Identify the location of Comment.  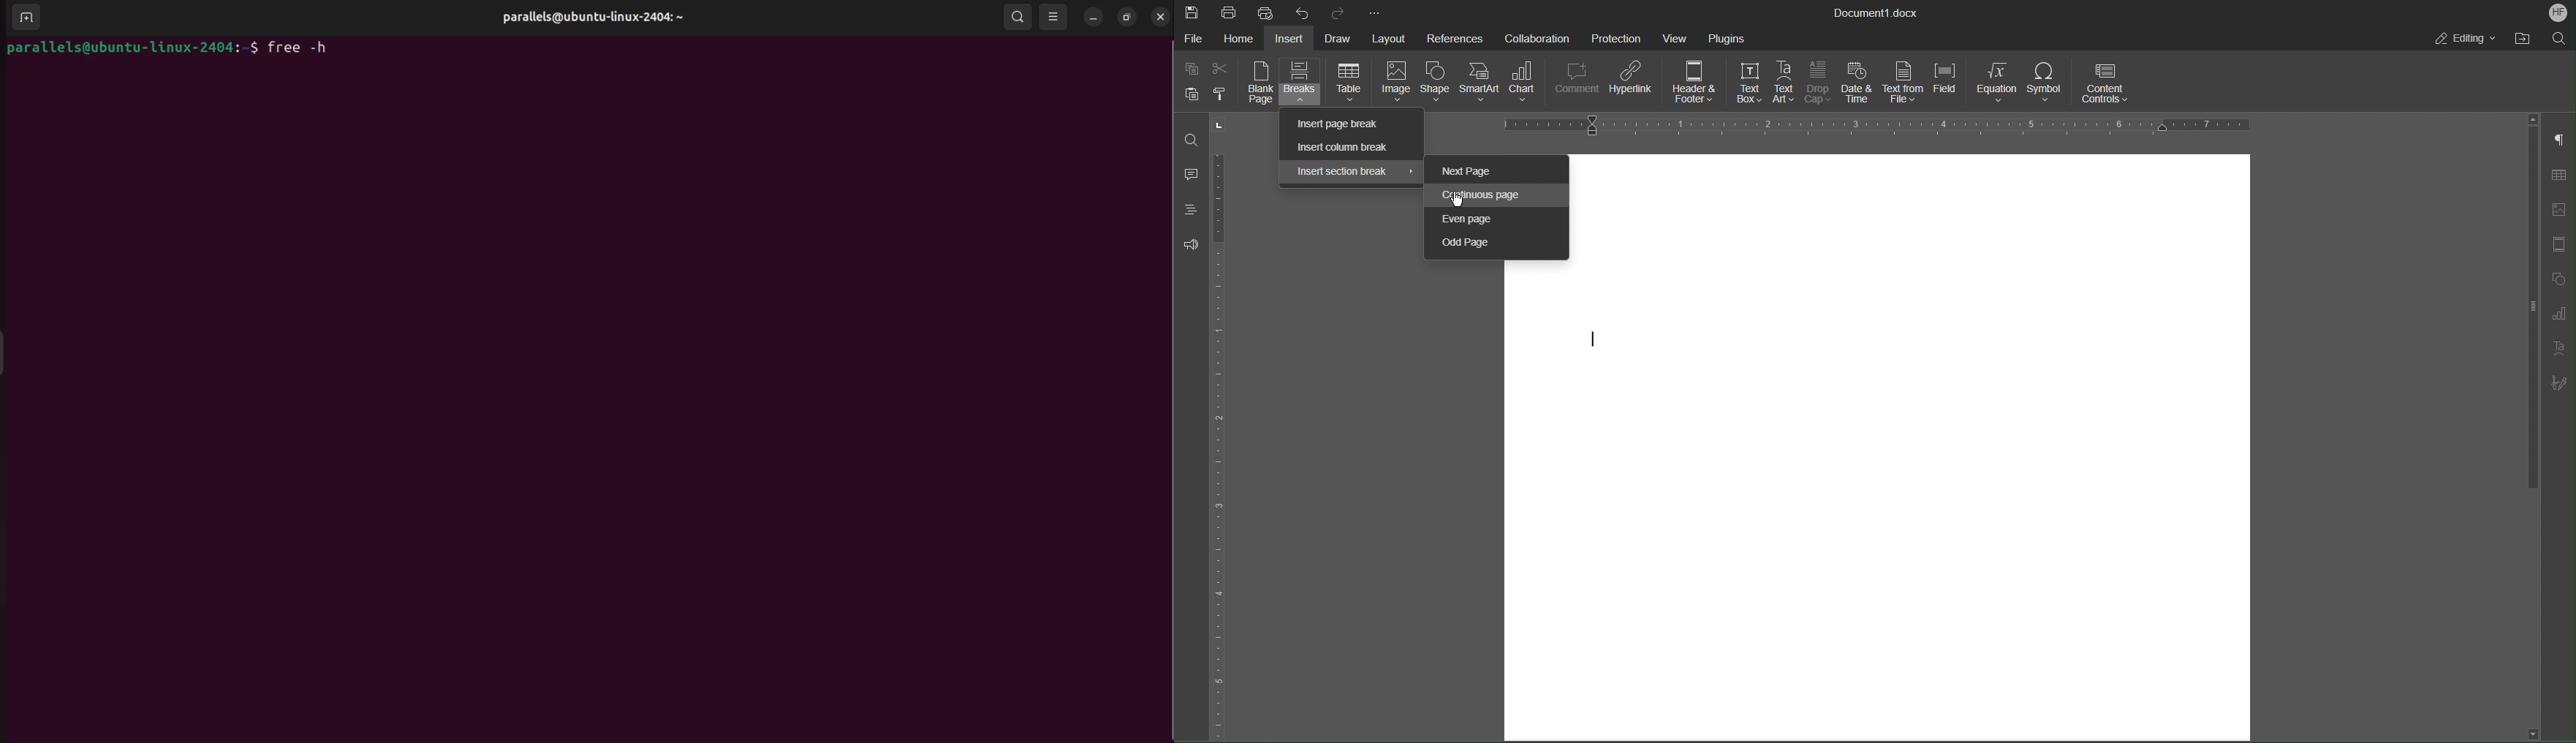
(1576, 83).